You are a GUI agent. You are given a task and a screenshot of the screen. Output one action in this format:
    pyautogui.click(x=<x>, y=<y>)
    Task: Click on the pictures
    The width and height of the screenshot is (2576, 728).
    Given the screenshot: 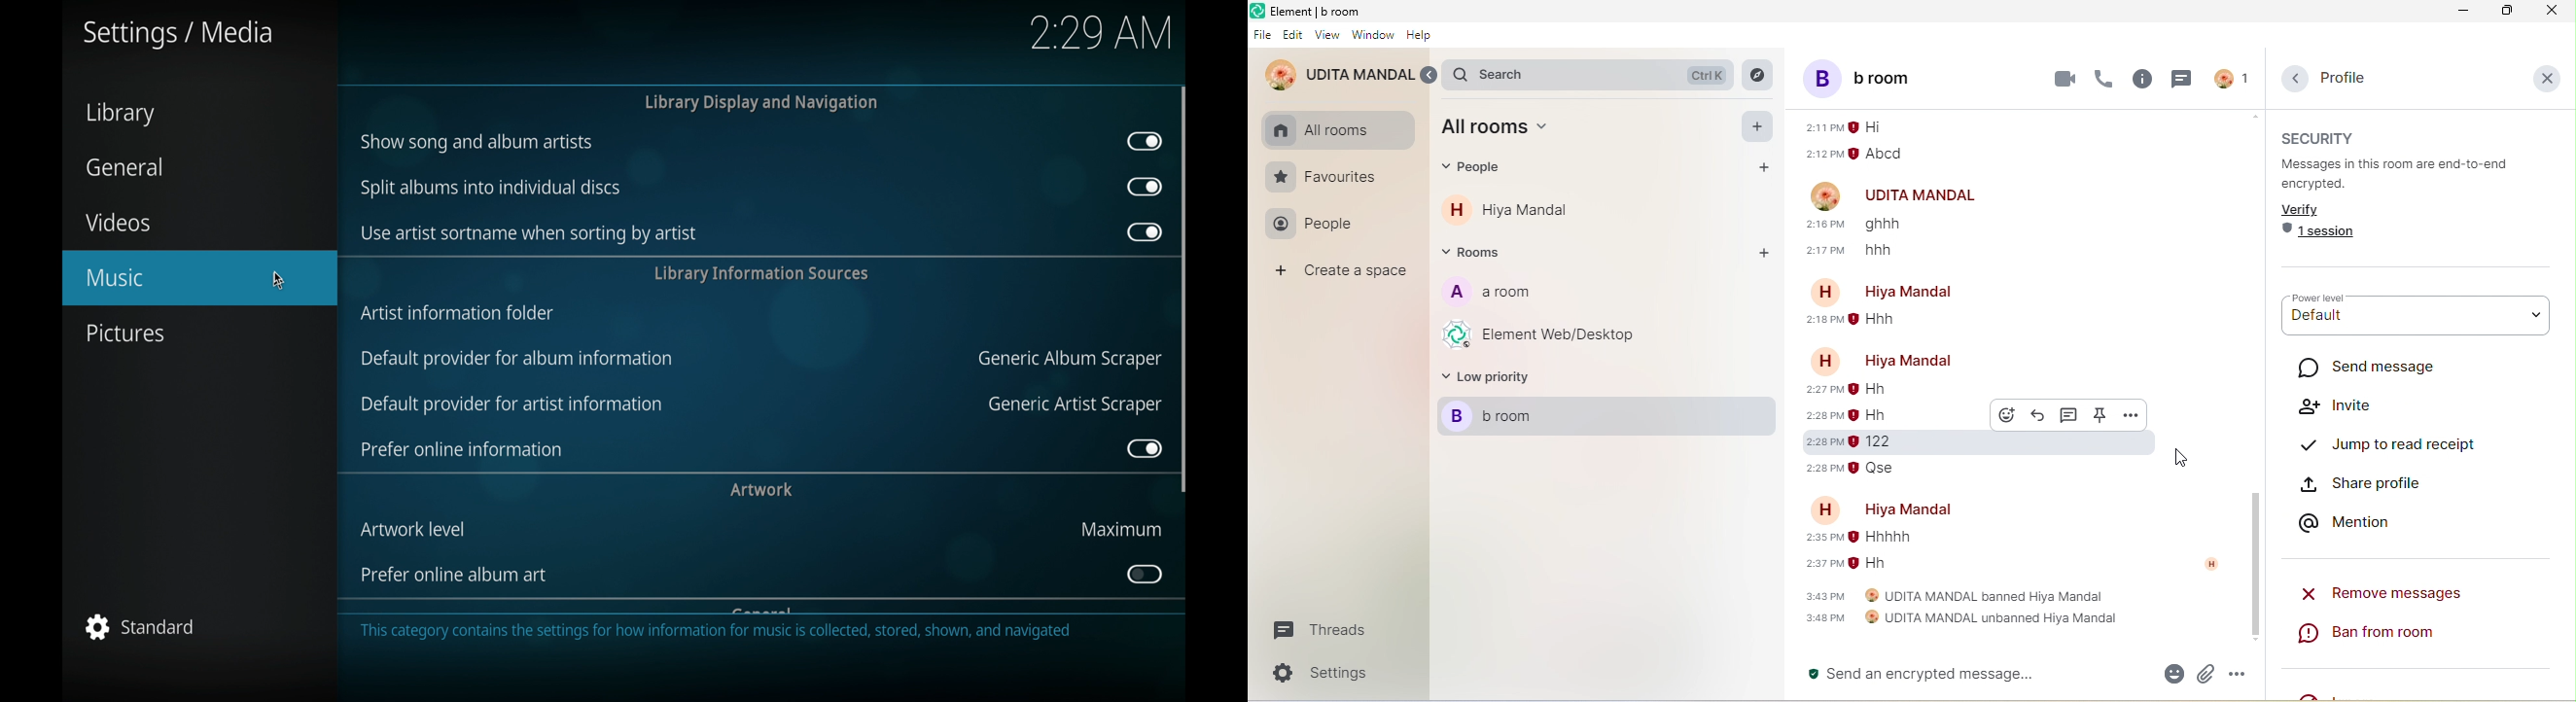 What is the action you would take?
    pyautogui.click(x=124, y=333)
    